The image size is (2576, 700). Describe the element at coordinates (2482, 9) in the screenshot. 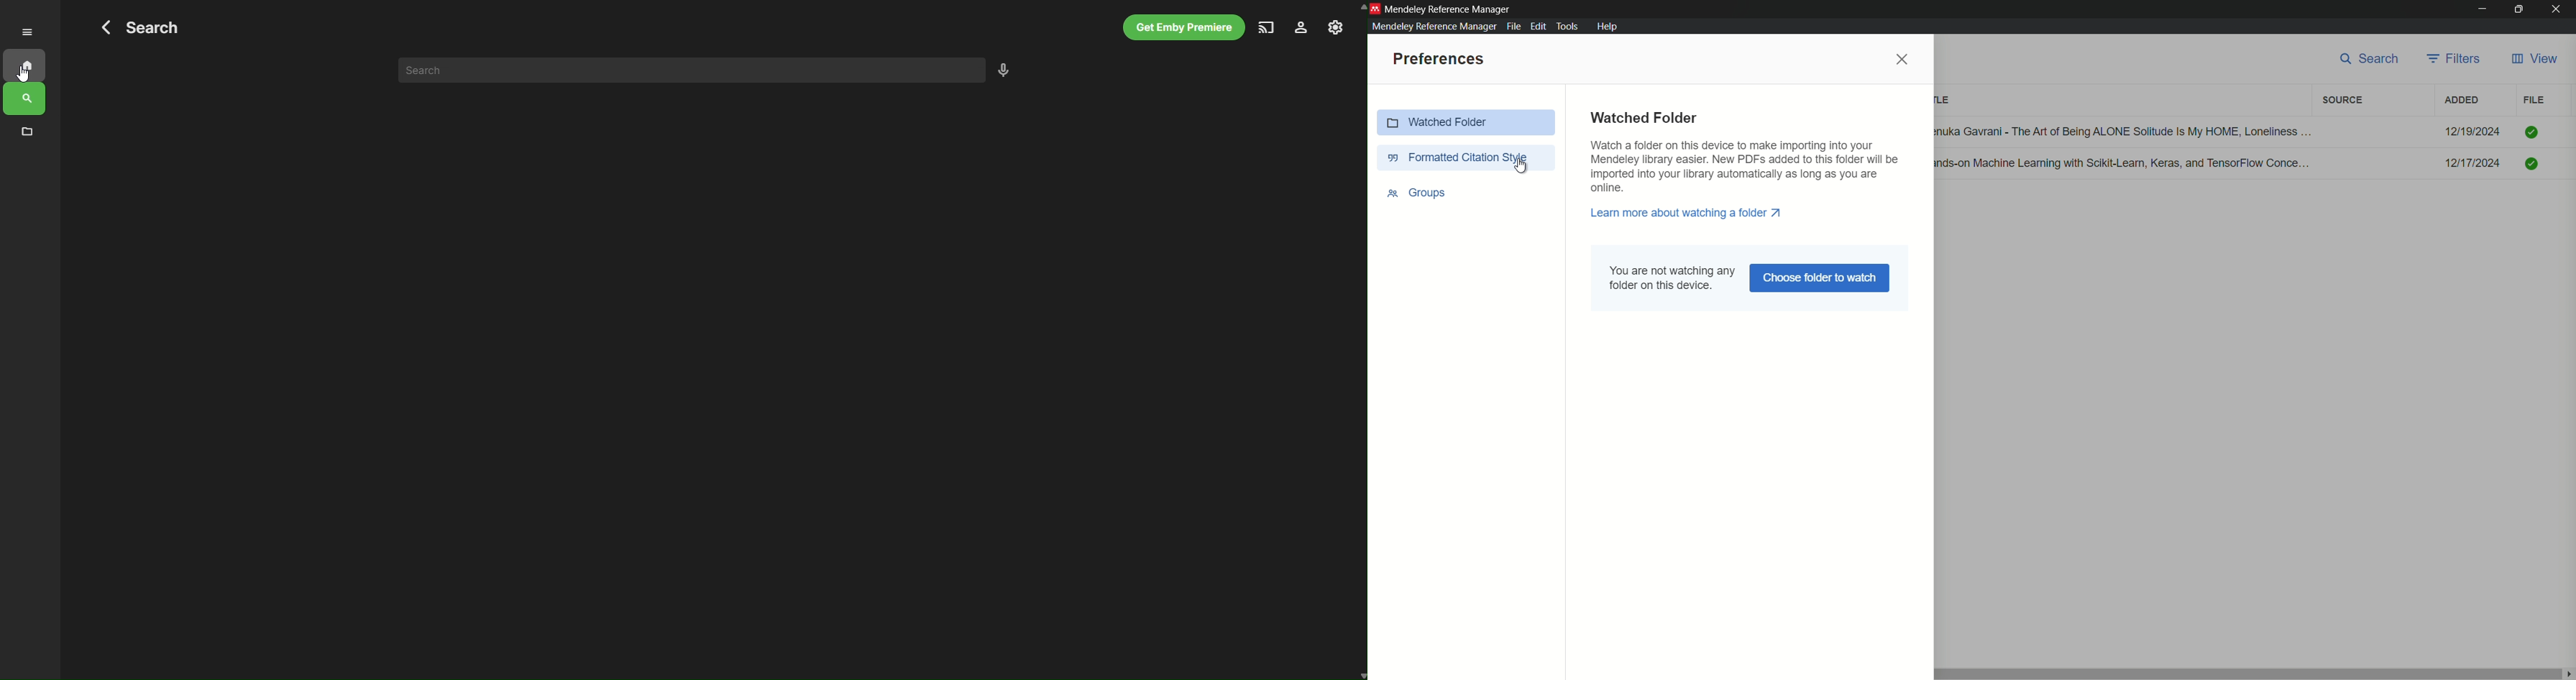

I see `minimize` at that location.